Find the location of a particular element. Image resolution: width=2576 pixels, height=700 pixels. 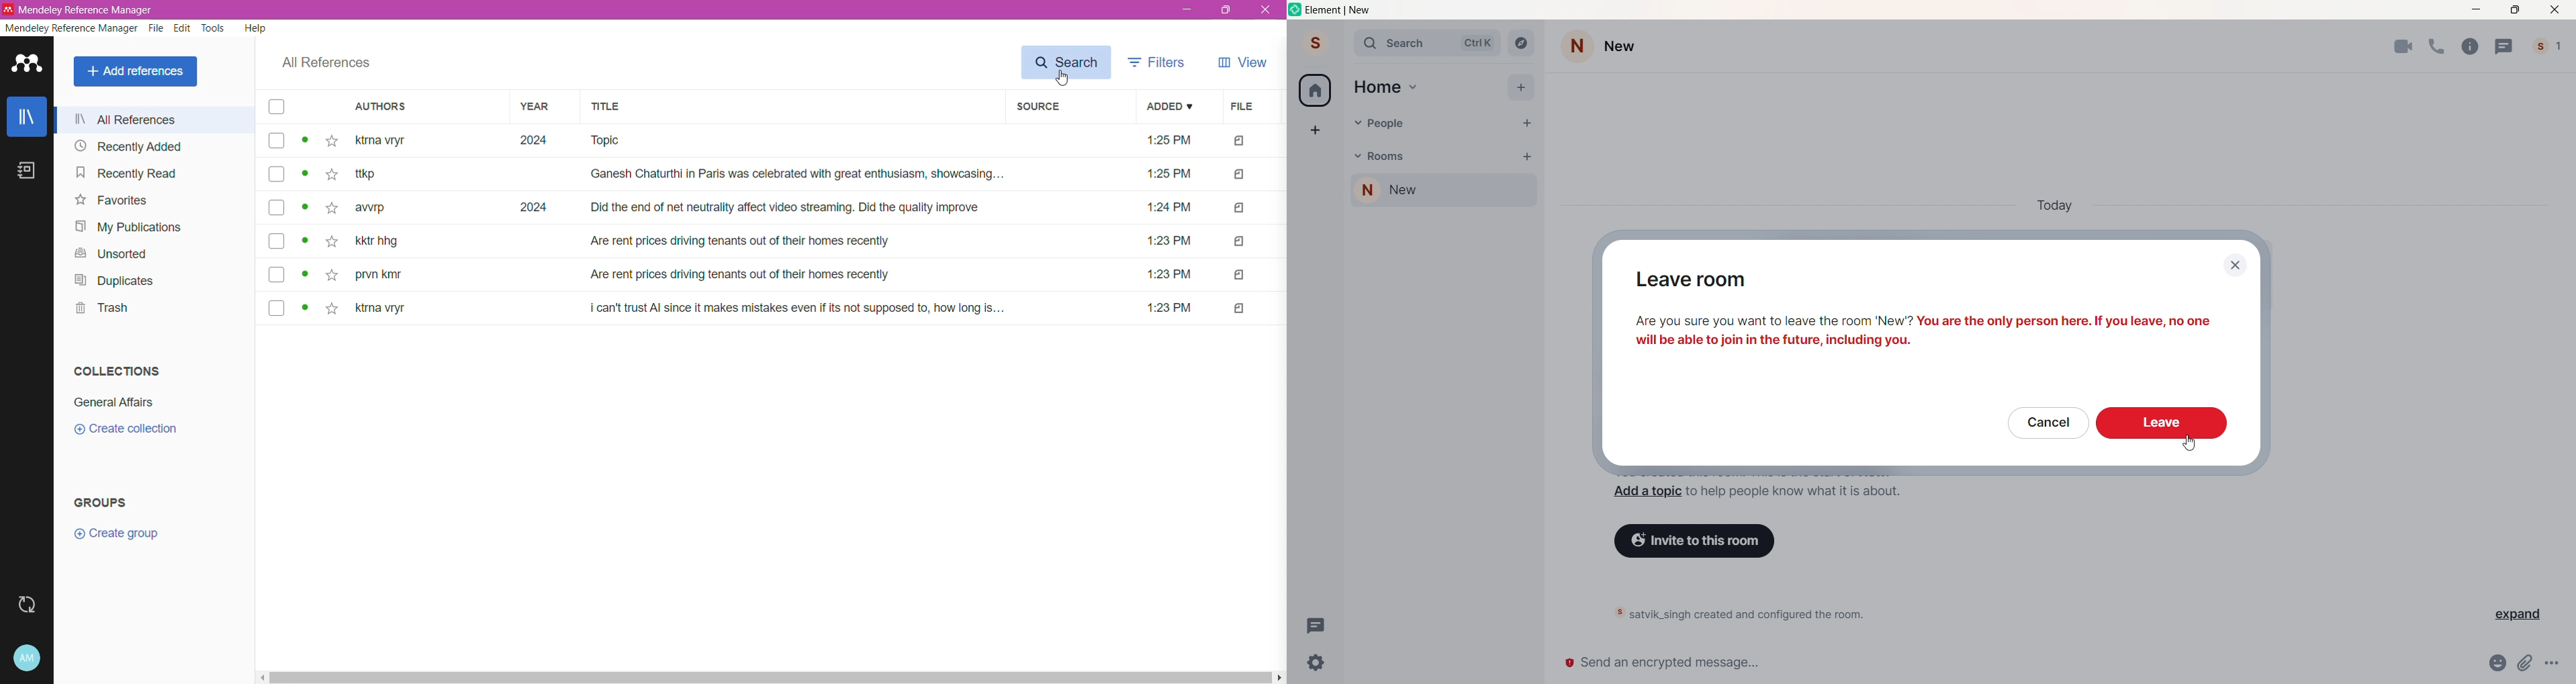

file type is located at coordinates (1240, 208).